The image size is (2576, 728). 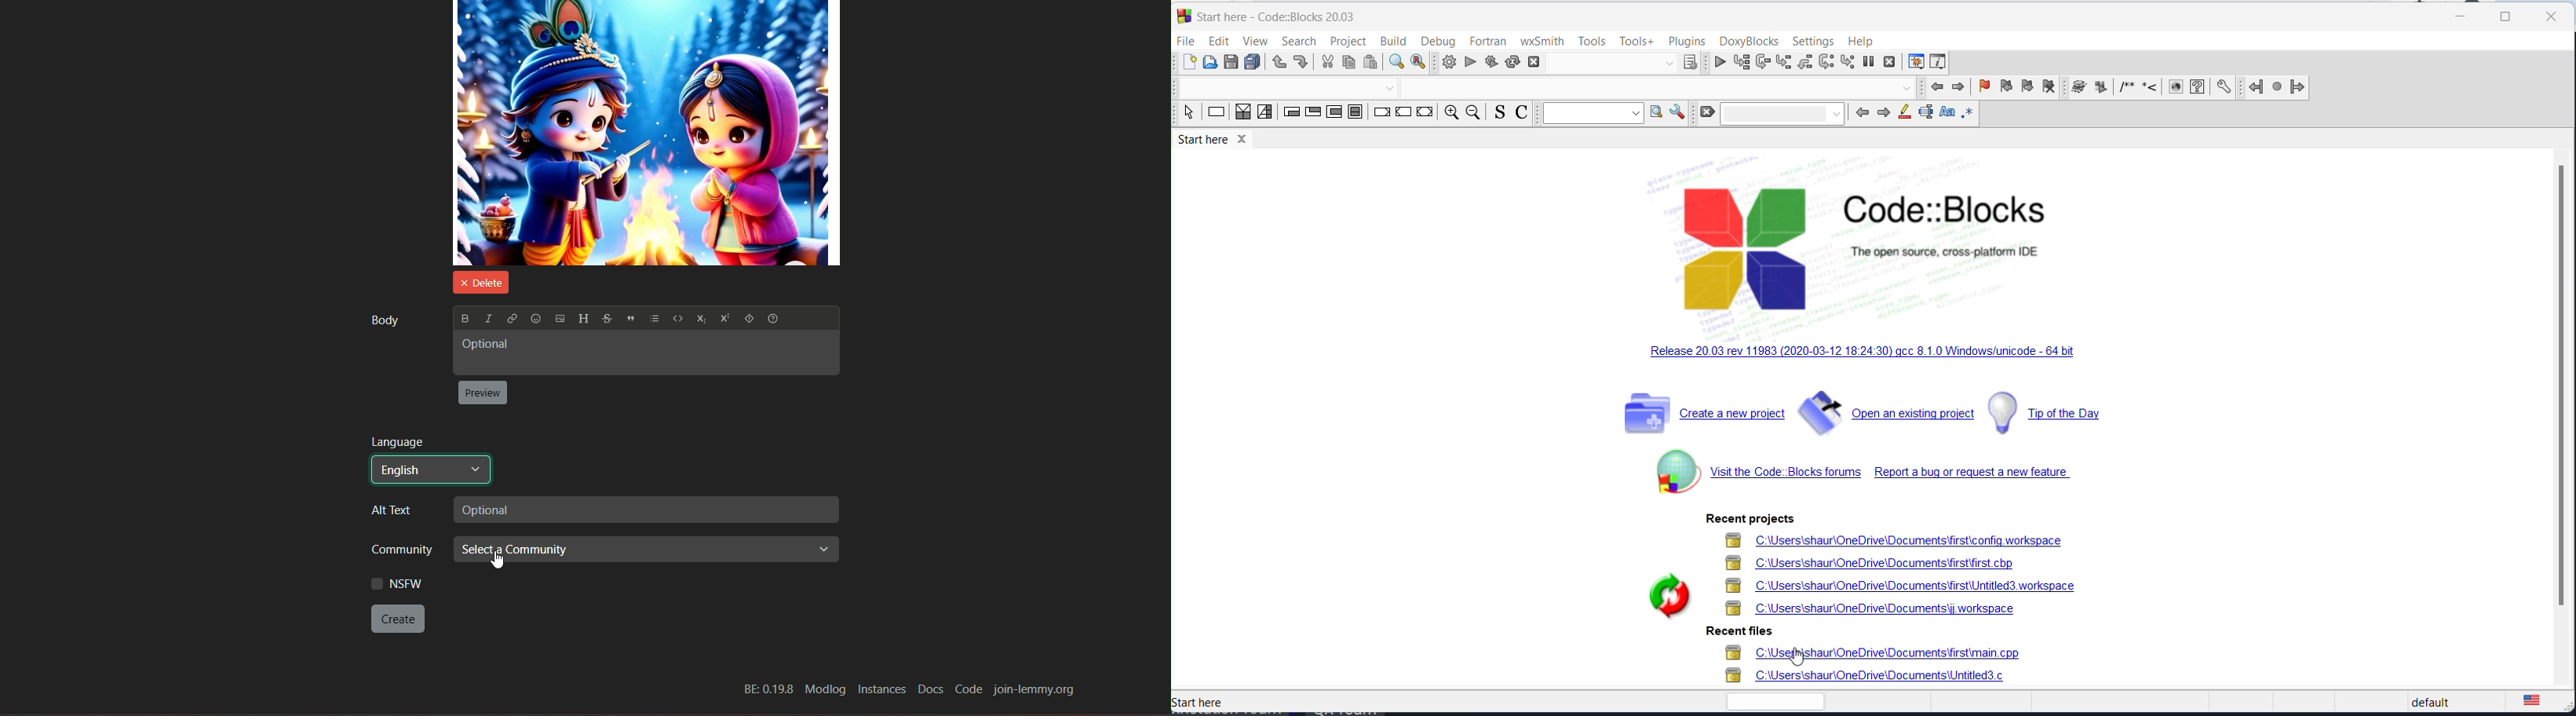 What do you see at coordinates (1394, 63) in the screenshot?
I see `FIND` at bounding box center [1394, 63].